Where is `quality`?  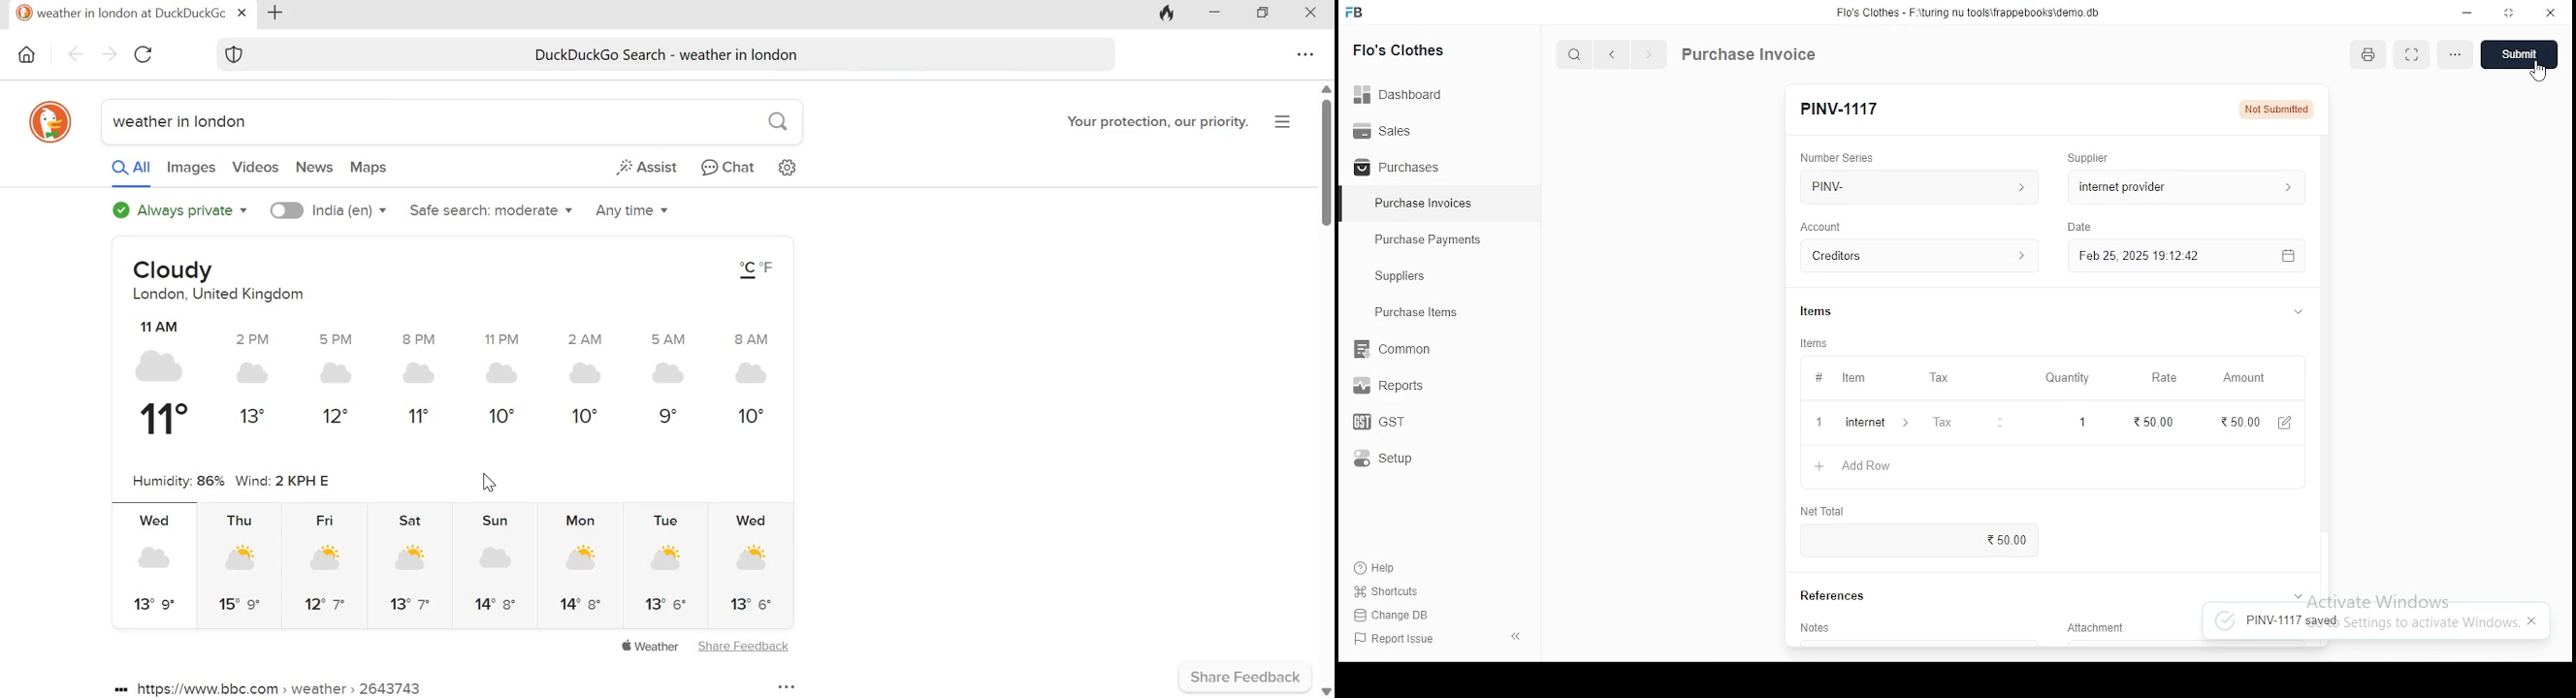
quality is located at coordinates (2068, 378).